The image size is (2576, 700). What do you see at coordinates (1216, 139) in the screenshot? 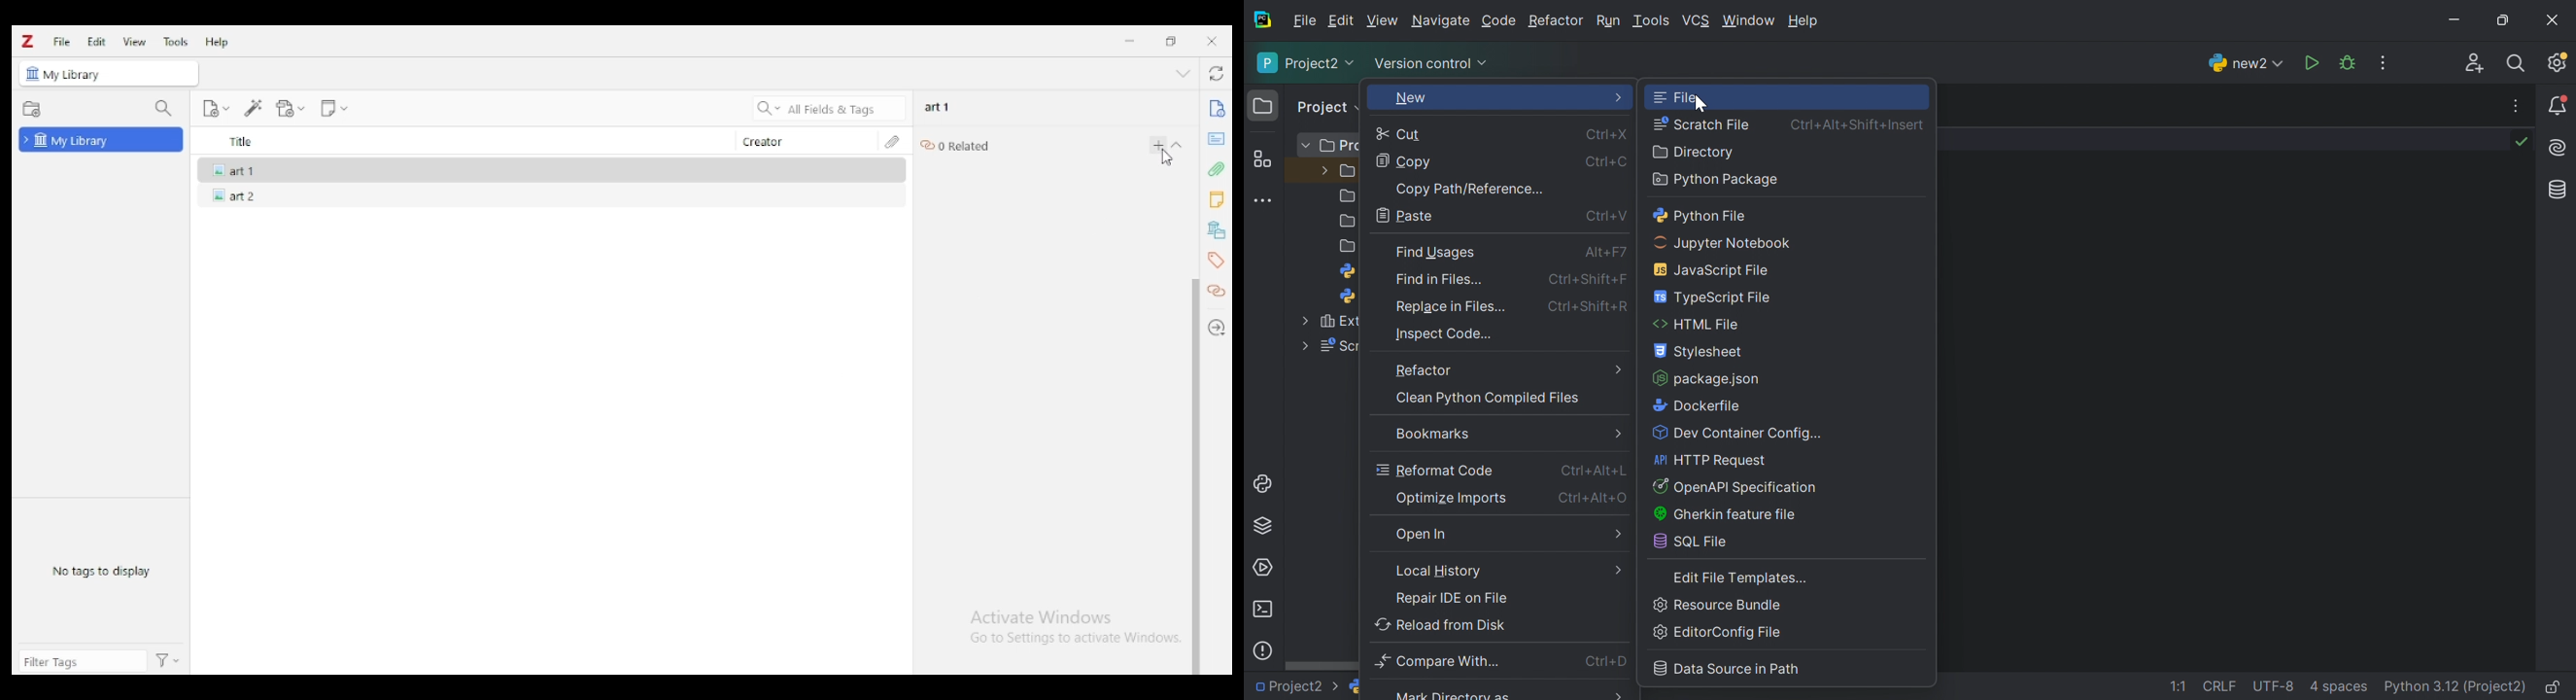
I see `abstract` at bounding box center [1216, 139].